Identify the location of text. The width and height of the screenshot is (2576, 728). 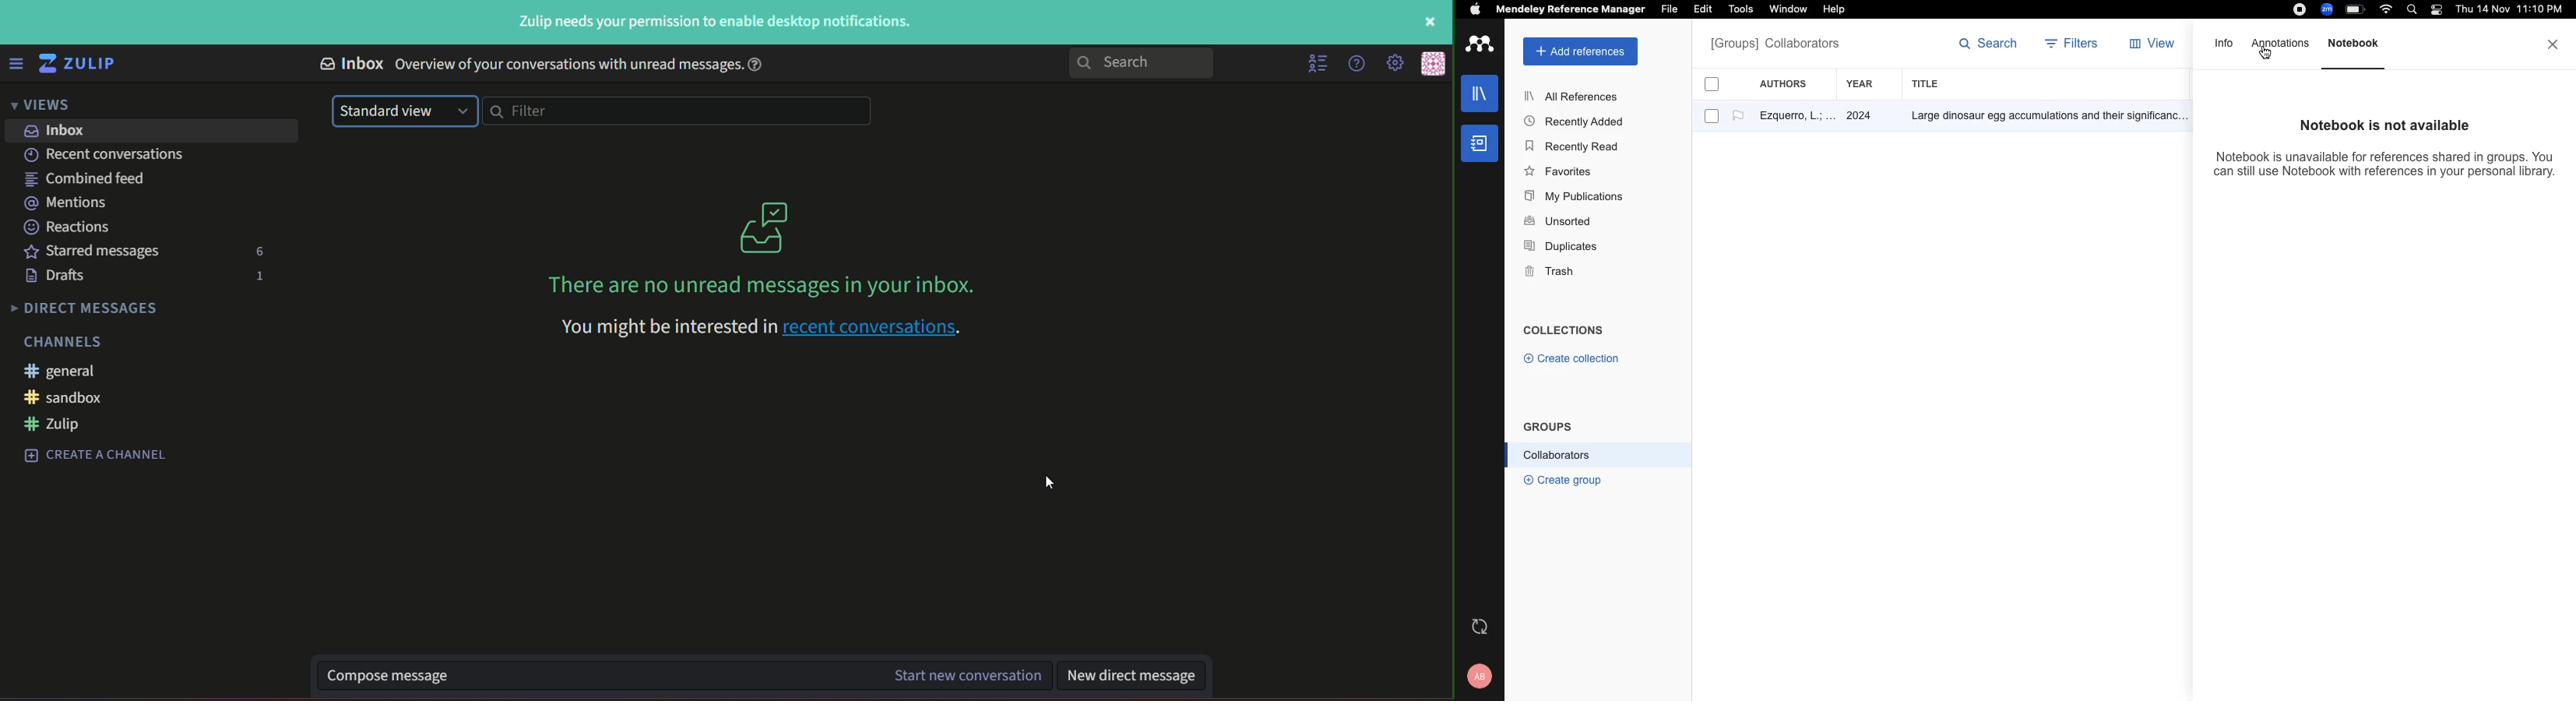
(64, 276).